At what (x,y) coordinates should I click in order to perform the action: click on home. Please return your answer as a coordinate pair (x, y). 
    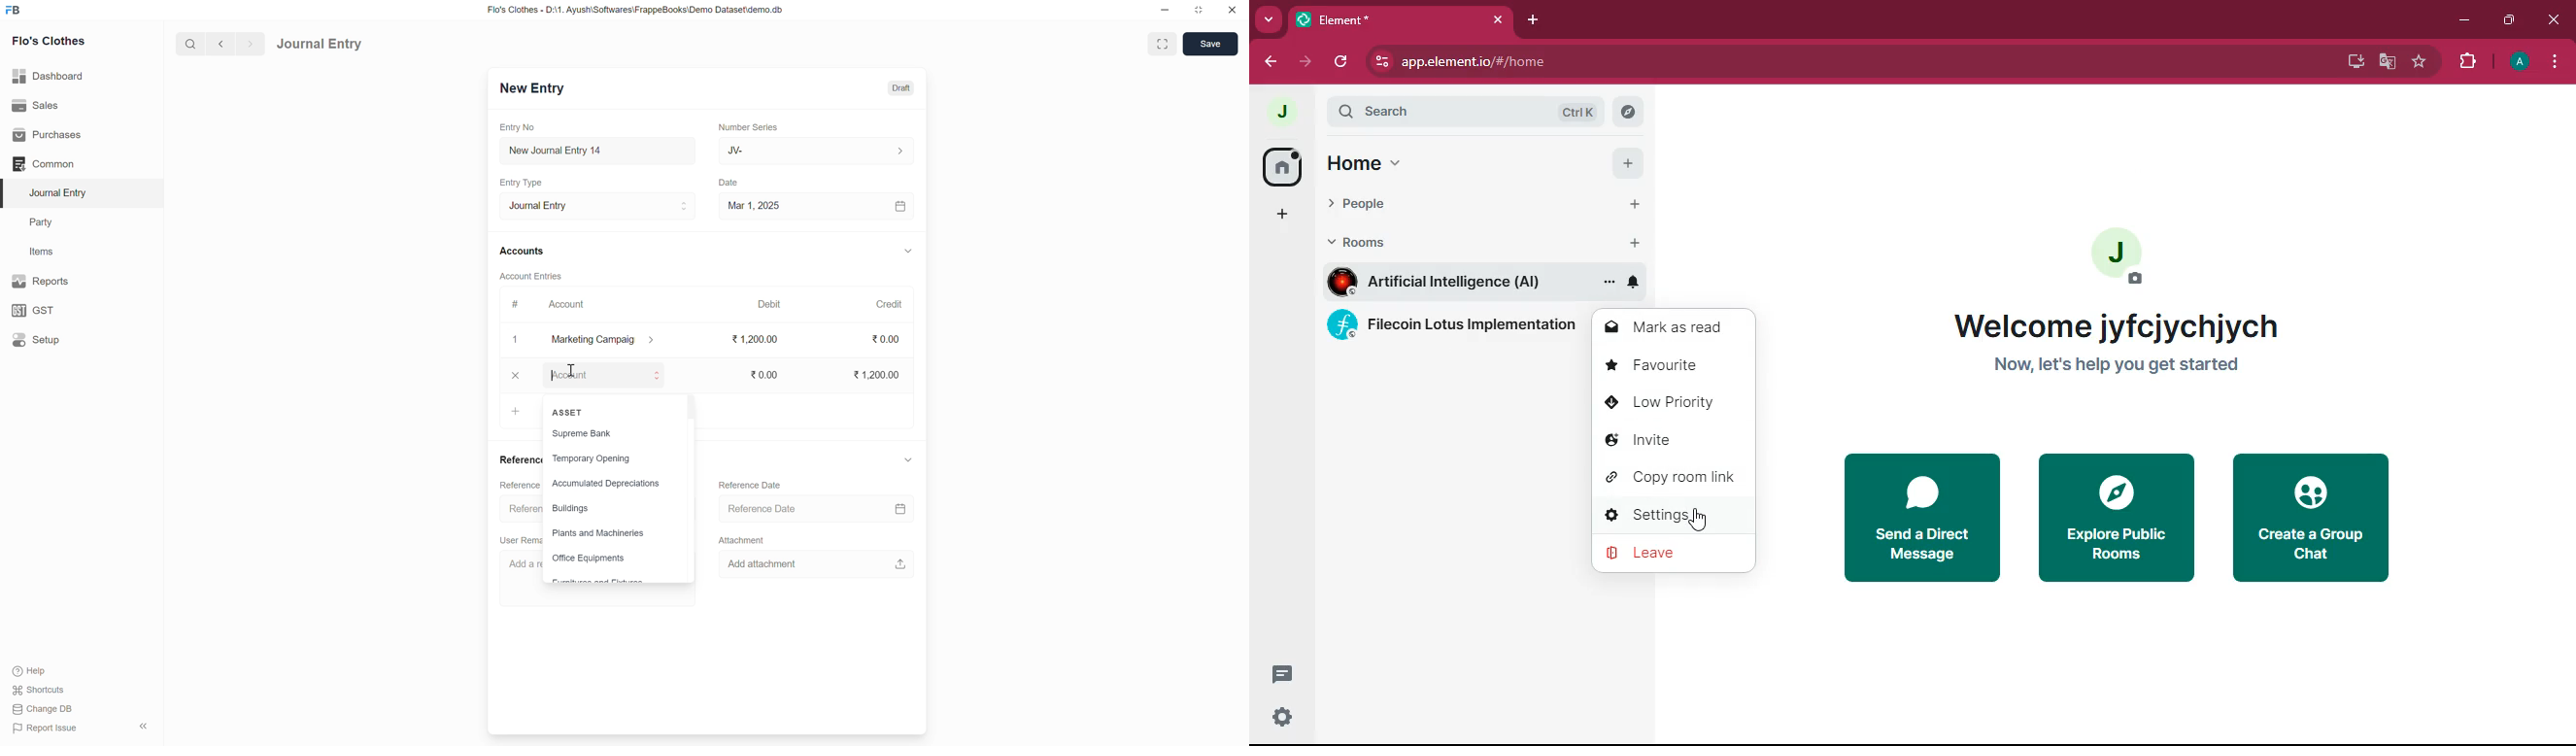
    Looking at the image, I should click on (1286, 168).